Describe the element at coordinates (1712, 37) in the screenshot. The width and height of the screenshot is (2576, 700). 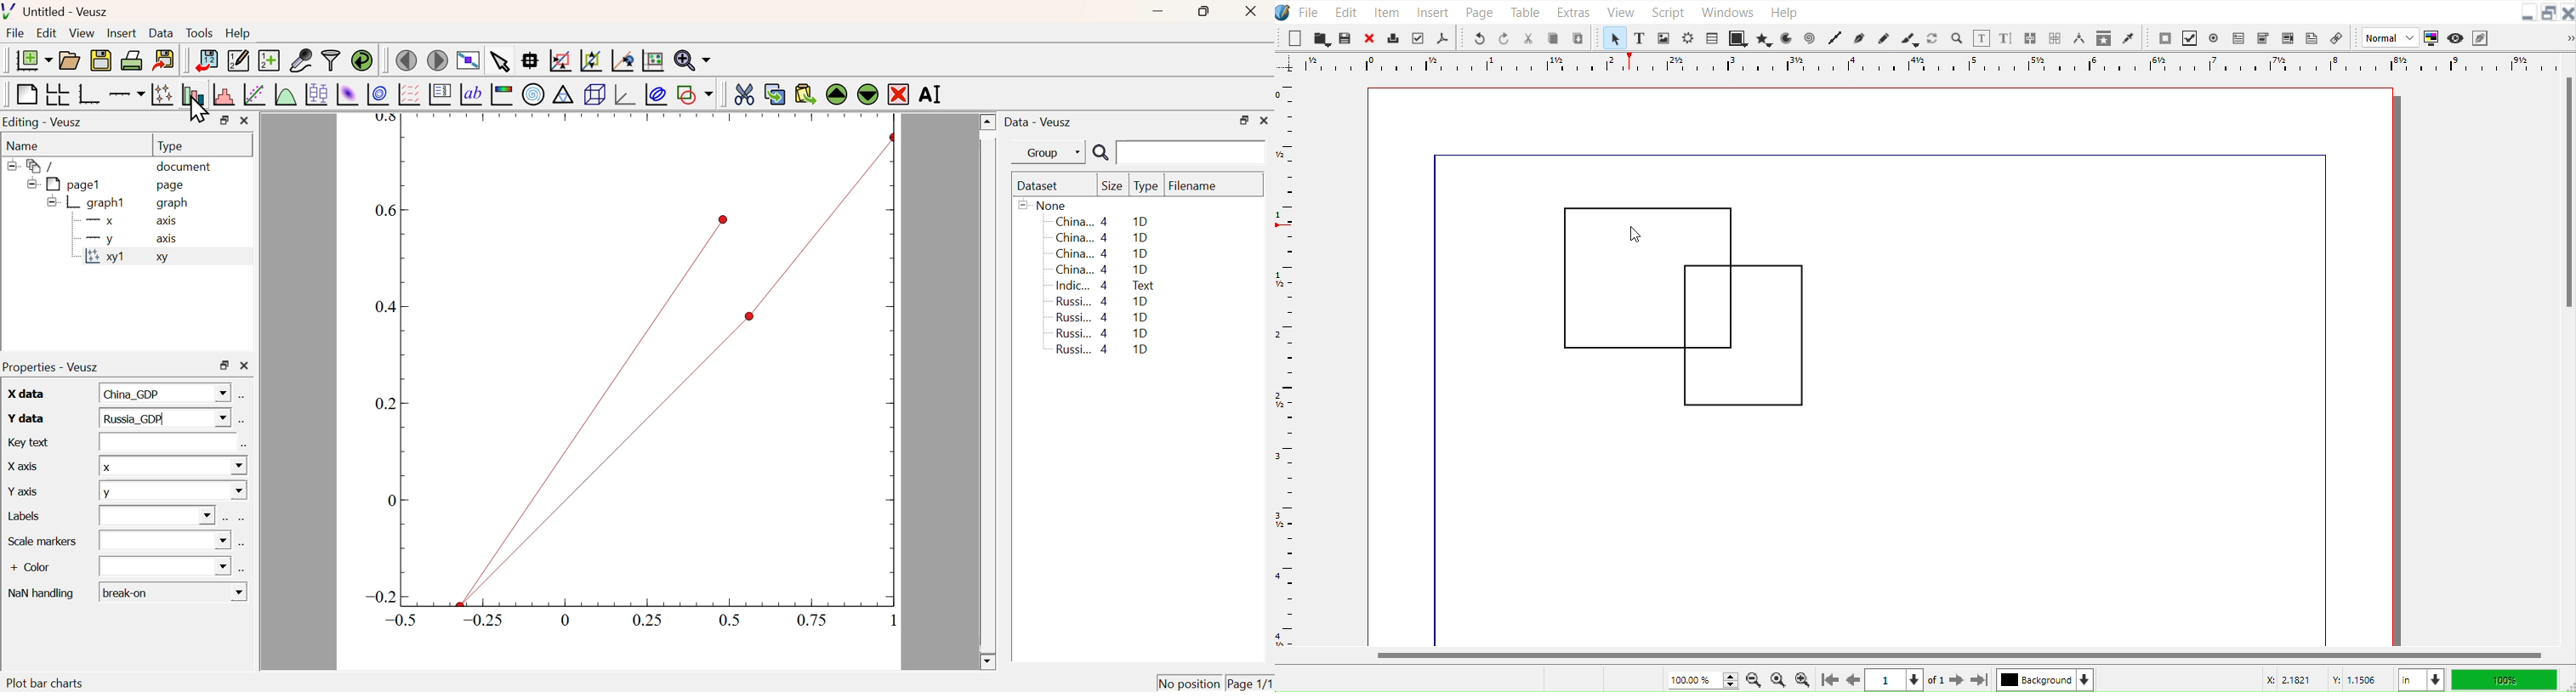
I see `Table` at that location.